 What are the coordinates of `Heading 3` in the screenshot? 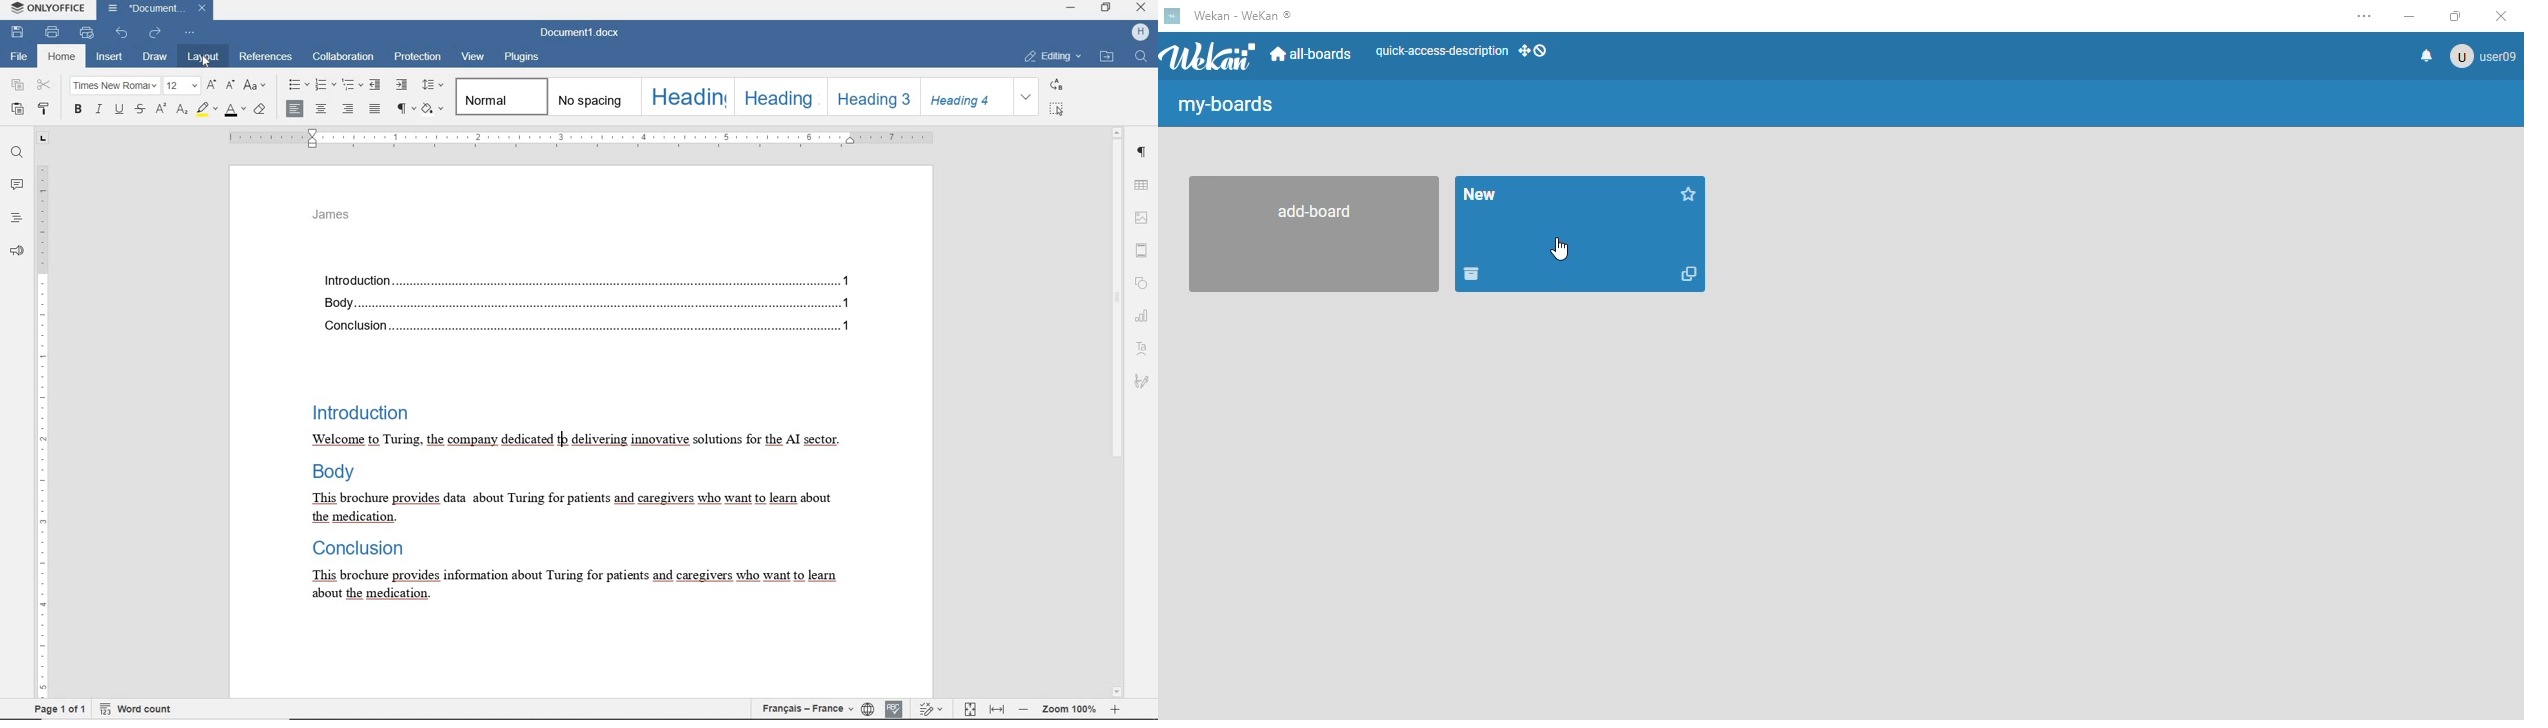 It's located at (874, 96).